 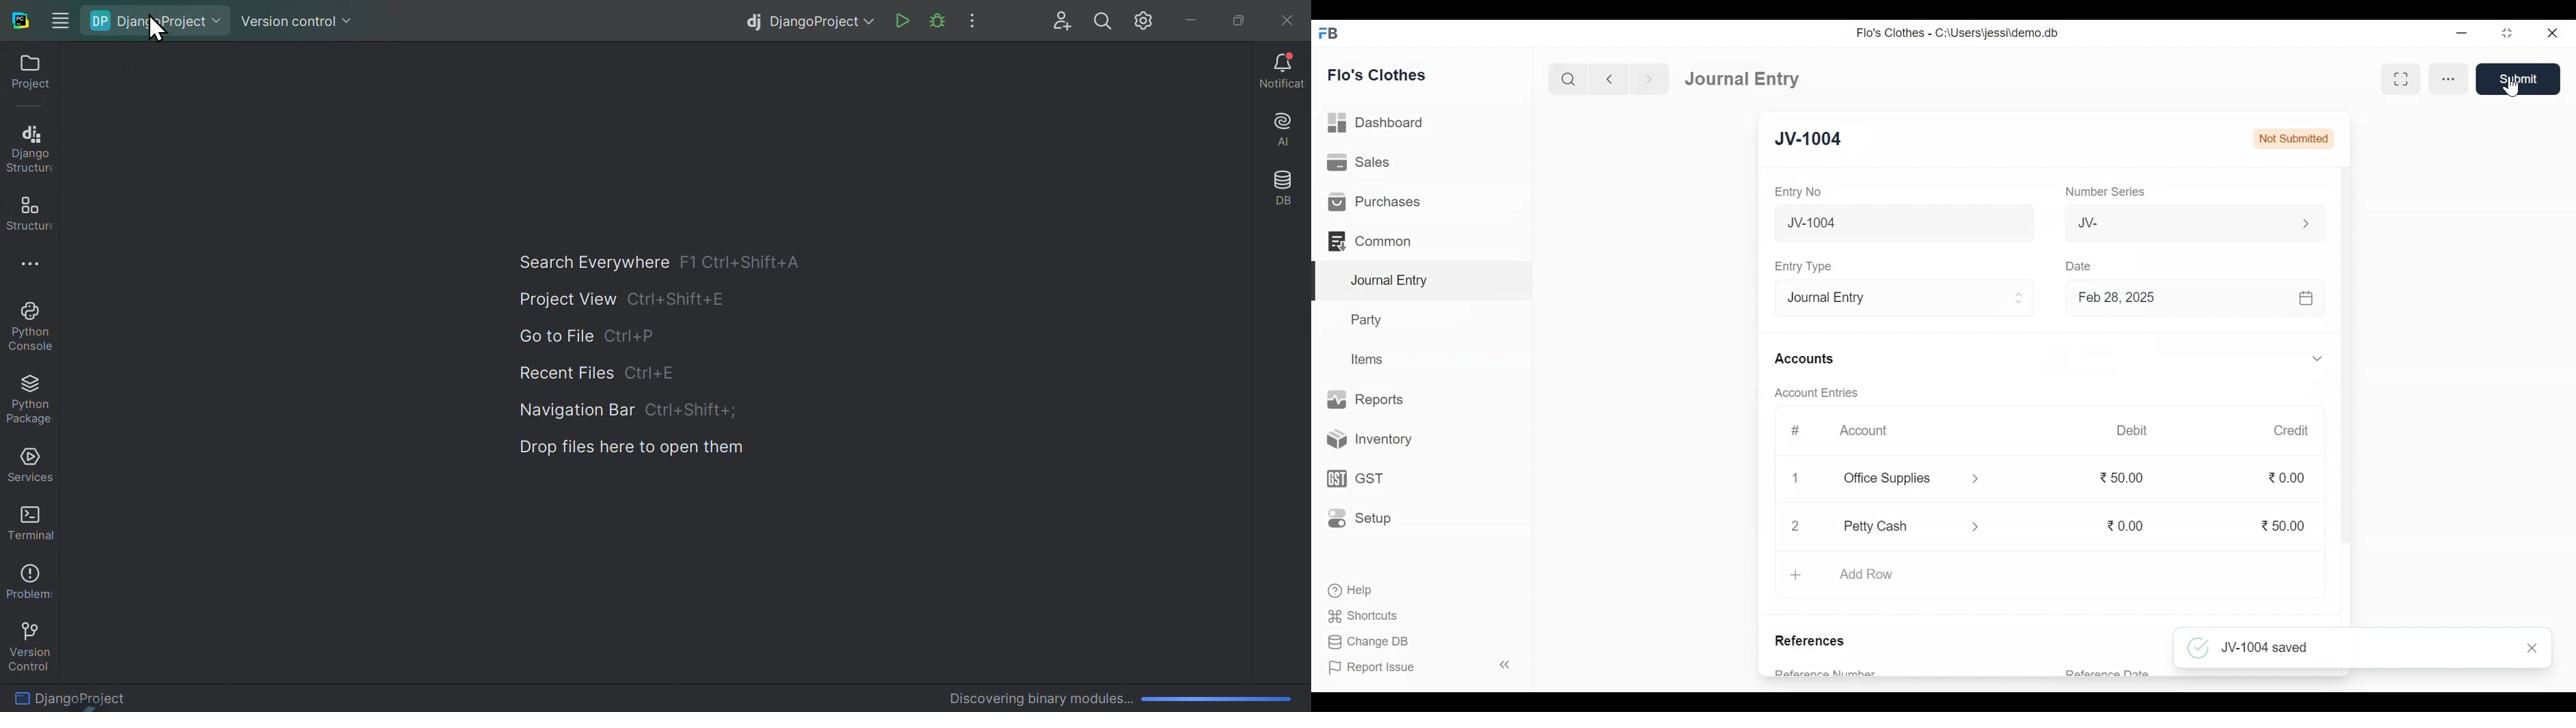 I want to click on 50.00, so click(x=2127, y=477).